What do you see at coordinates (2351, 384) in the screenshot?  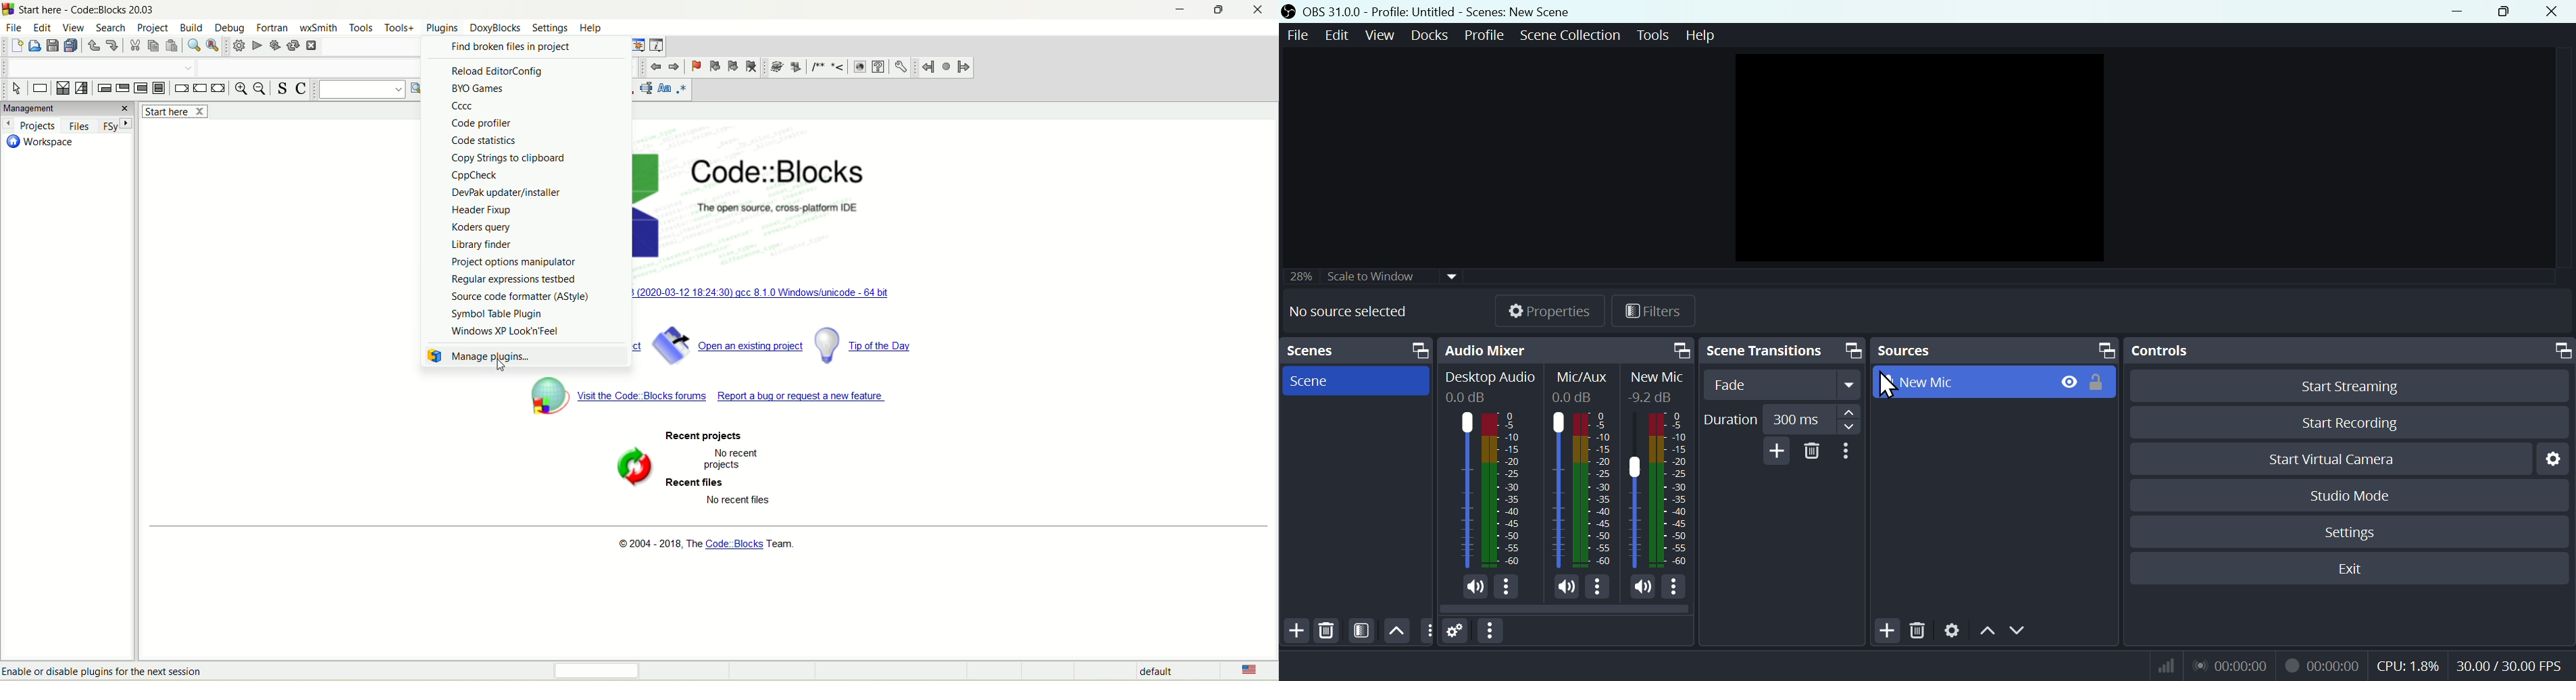 I see `Start streaming` at bounding box center [2351, 384].